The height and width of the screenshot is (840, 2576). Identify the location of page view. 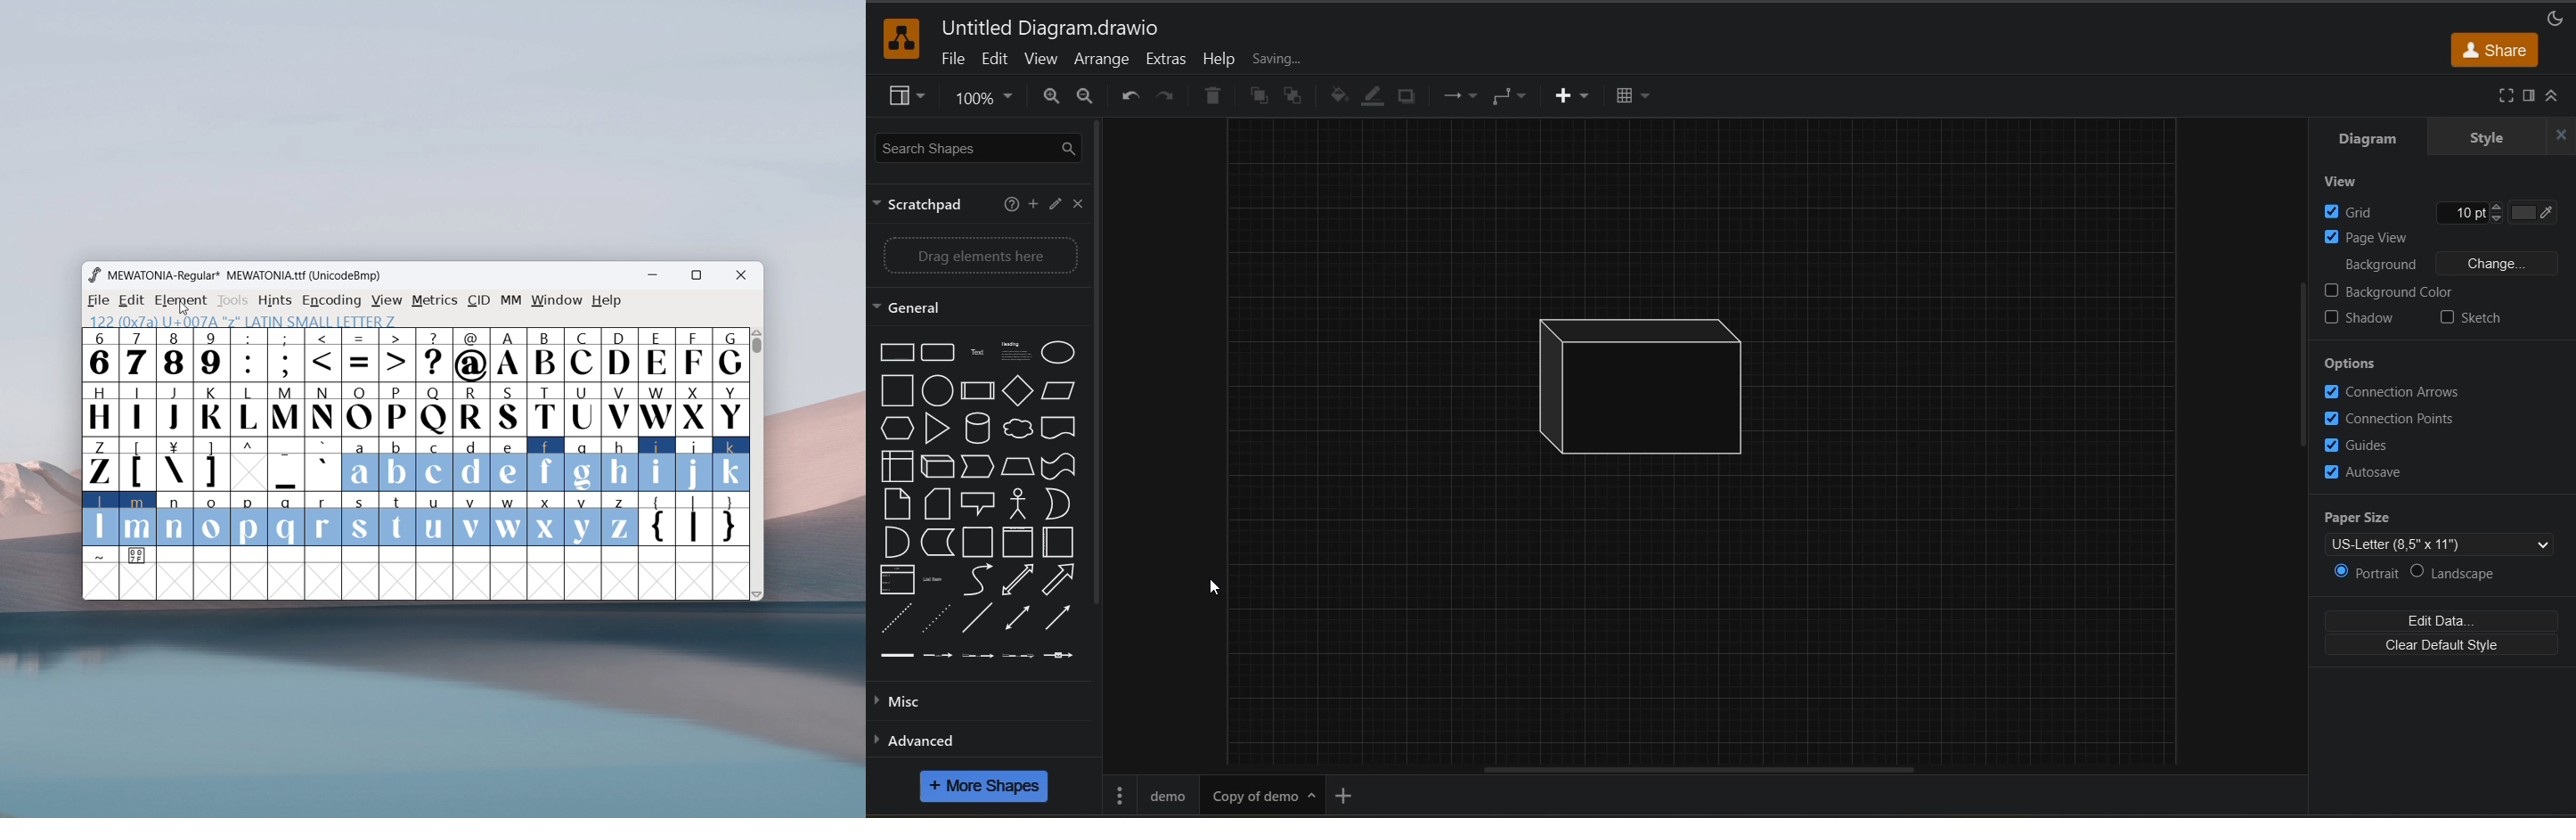
(2376, 235).